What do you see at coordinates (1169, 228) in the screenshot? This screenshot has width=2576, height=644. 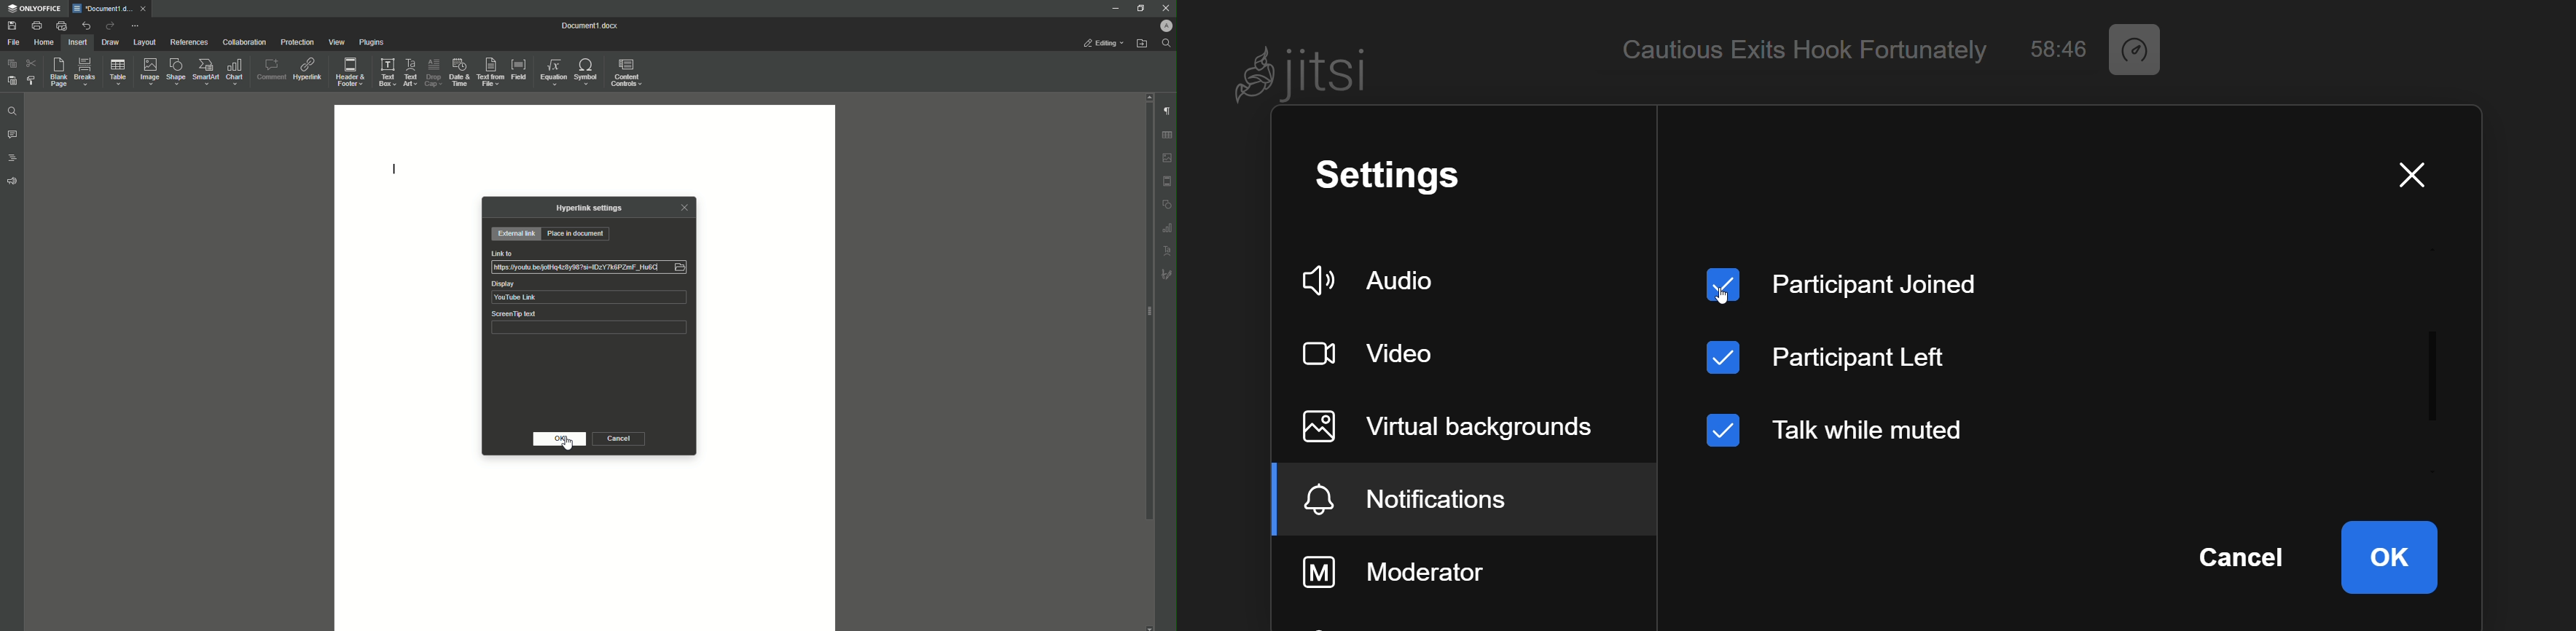 I see `graph settings` at bounding box center [1169, 228].